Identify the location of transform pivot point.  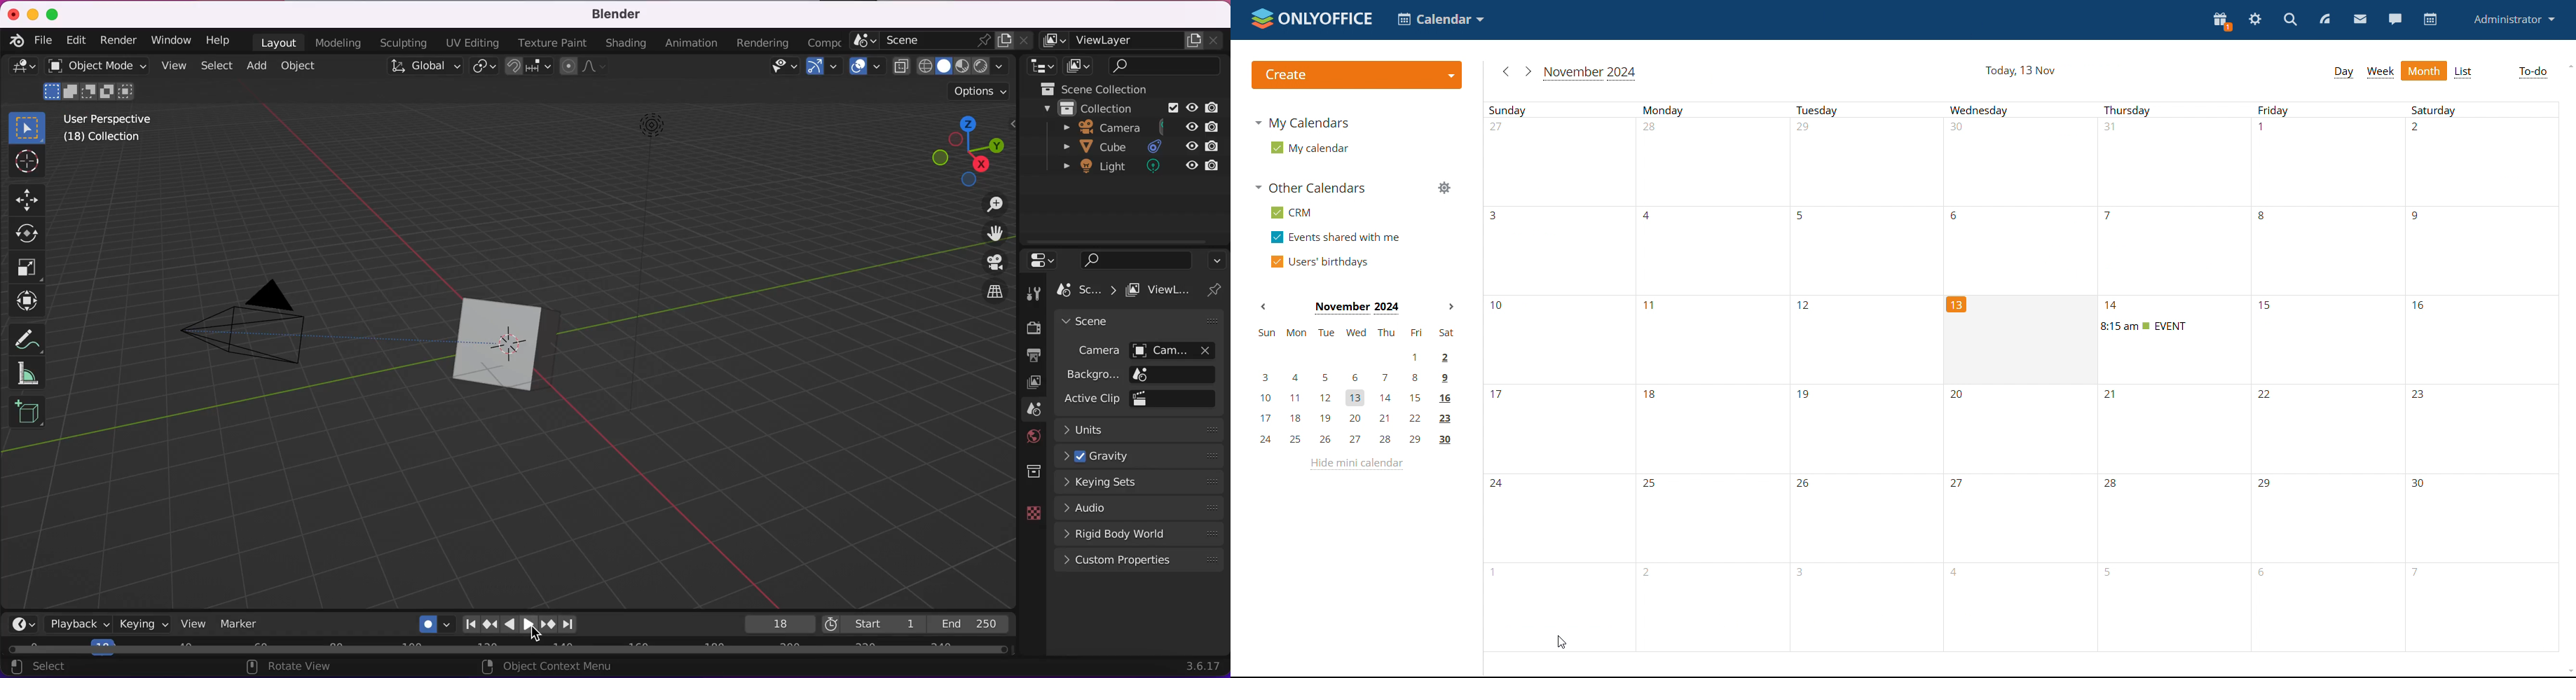
(482, 69).